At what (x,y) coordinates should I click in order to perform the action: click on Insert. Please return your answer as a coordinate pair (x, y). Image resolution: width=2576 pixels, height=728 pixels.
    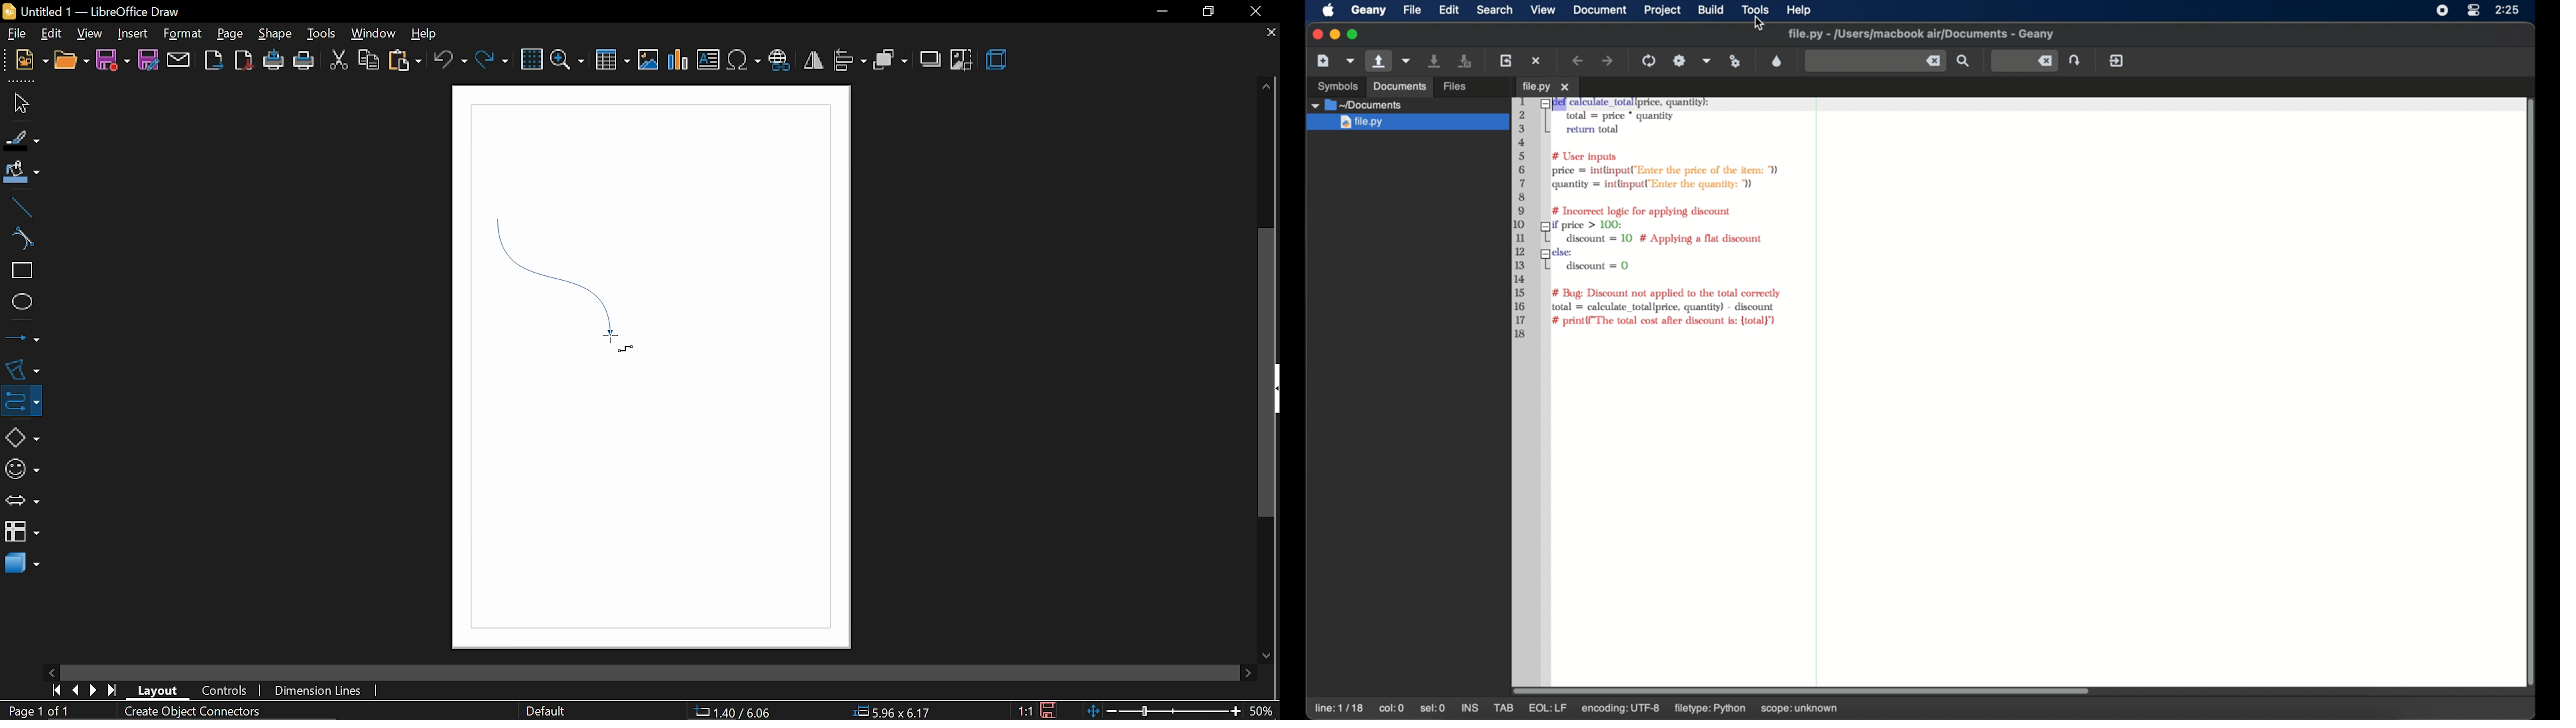
    Looking at the image, I should click on (131, 32).